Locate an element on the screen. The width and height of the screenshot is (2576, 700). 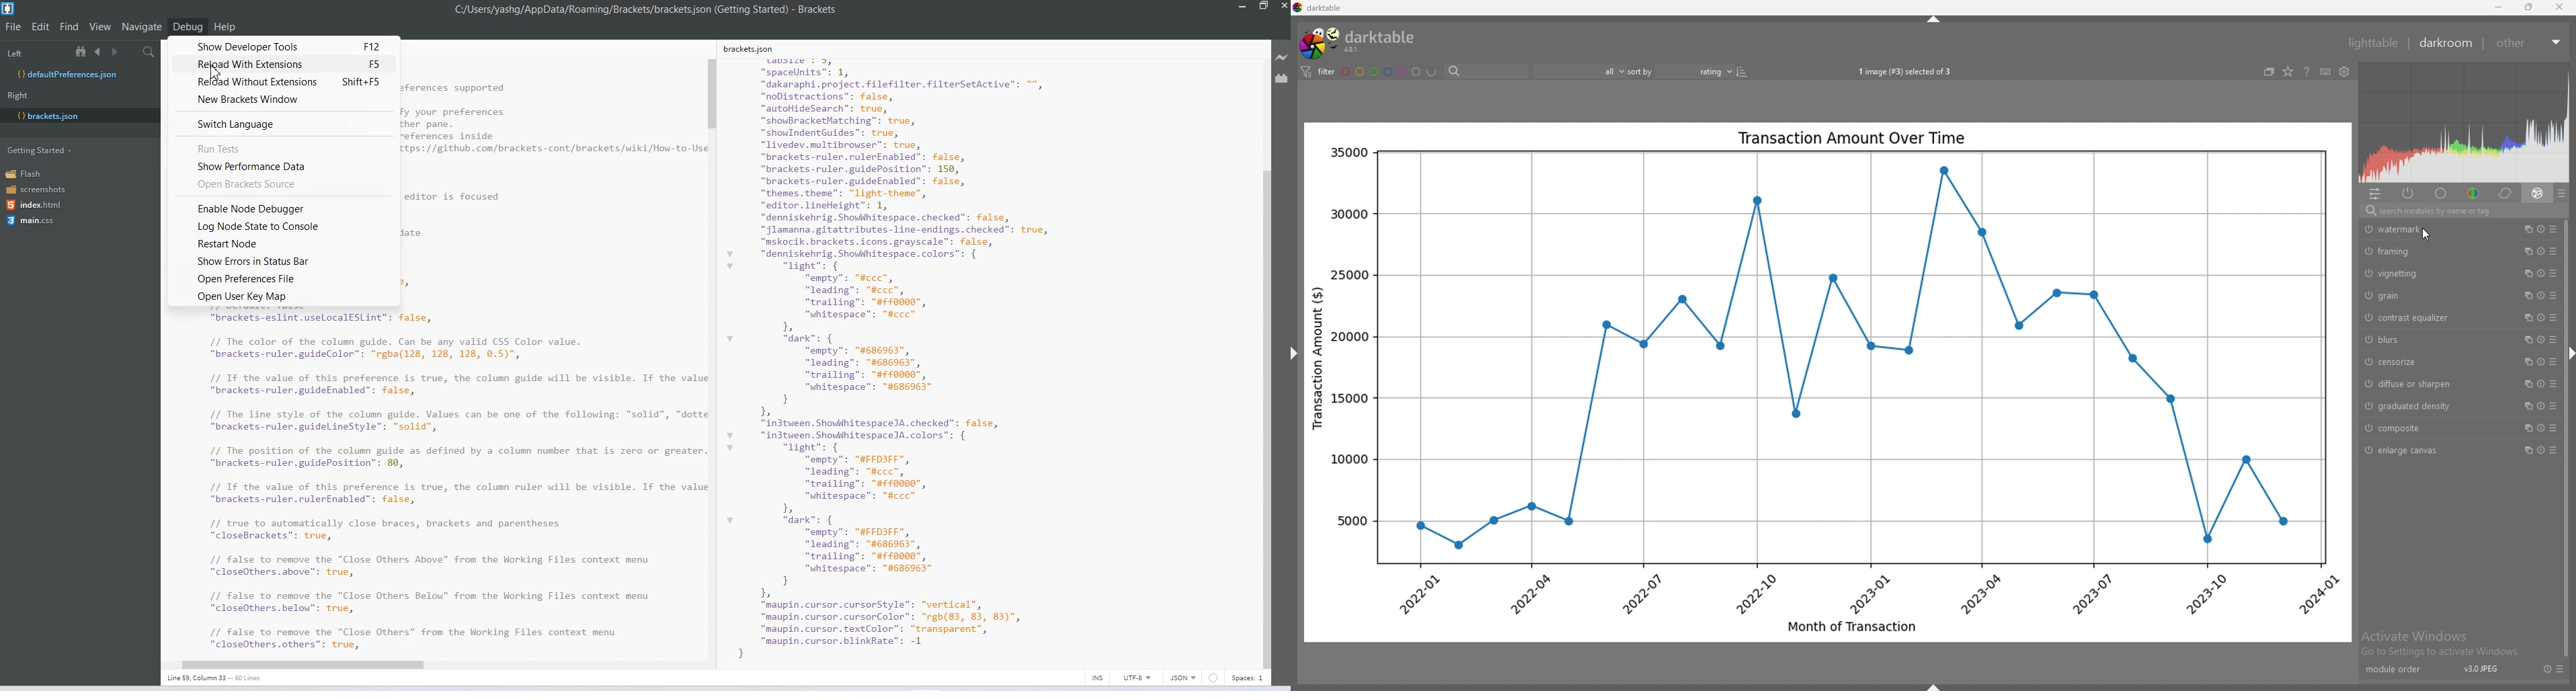
restart Node is located at coordinates (281, 243).